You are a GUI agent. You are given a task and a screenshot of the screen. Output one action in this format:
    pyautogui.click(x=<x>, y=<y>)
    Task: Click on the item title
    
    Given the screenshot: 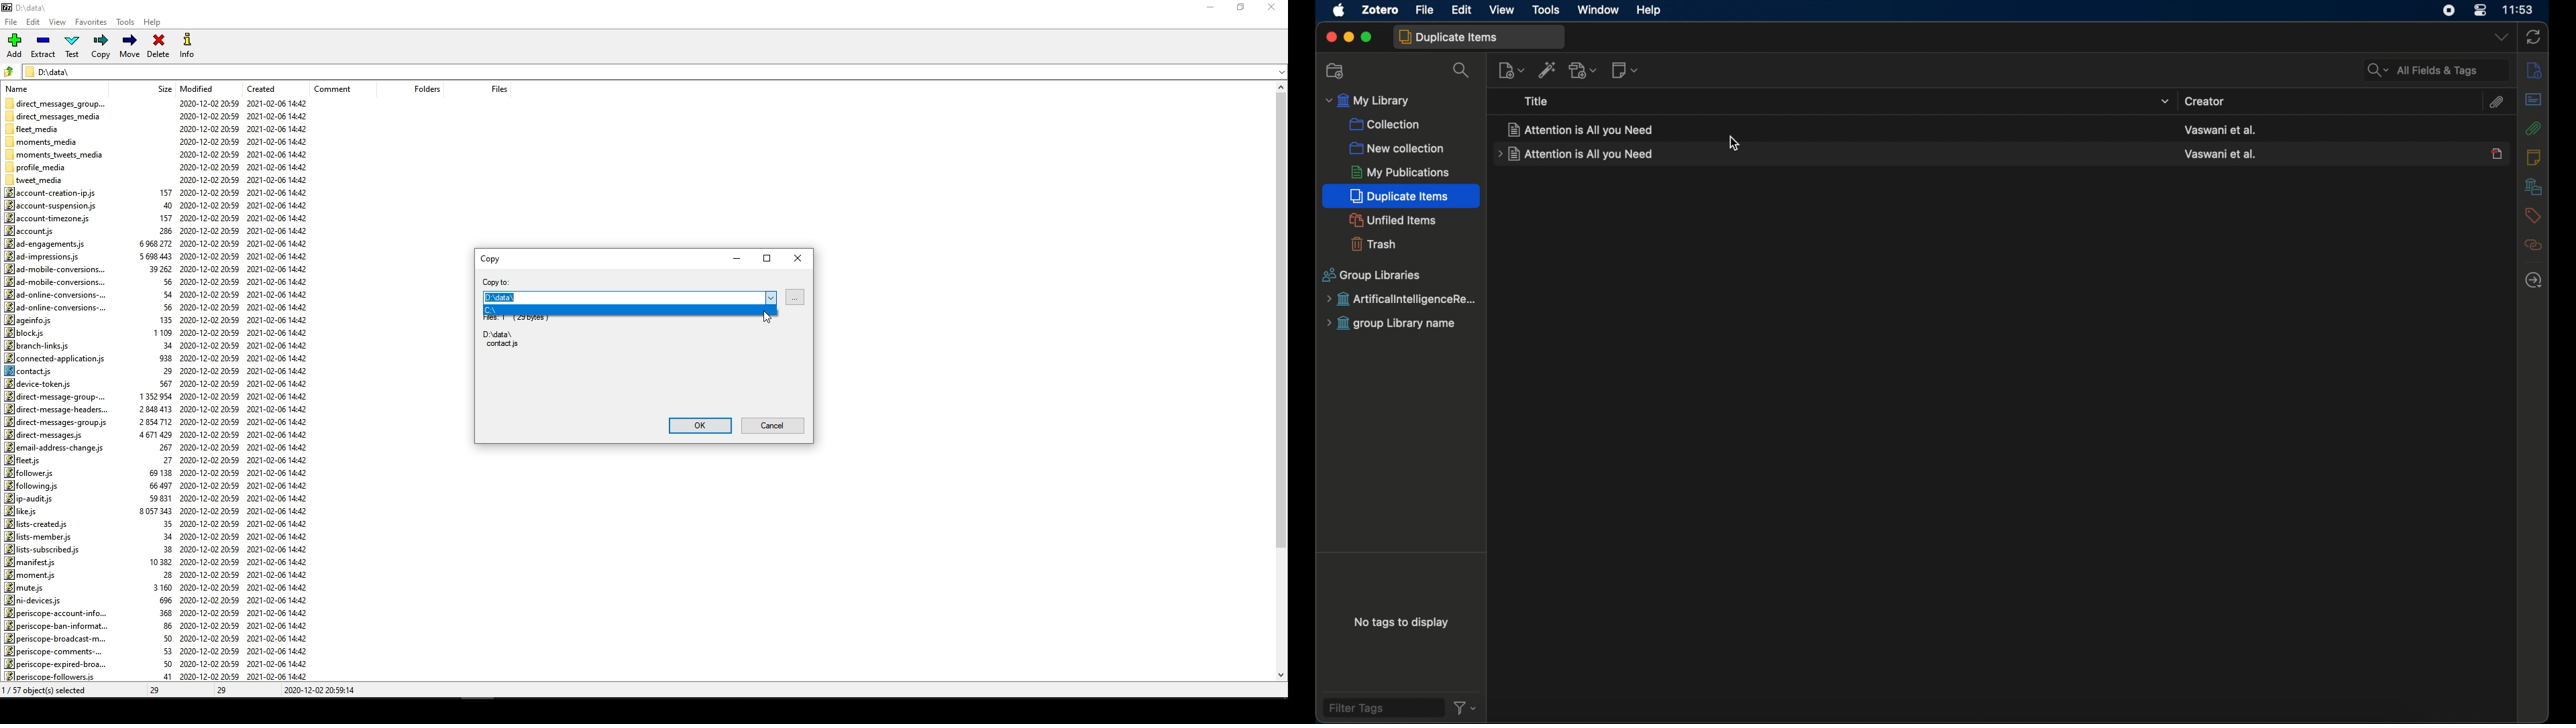 What is the action you would take?
    pyautogui.click(x=1576, y=156)
    